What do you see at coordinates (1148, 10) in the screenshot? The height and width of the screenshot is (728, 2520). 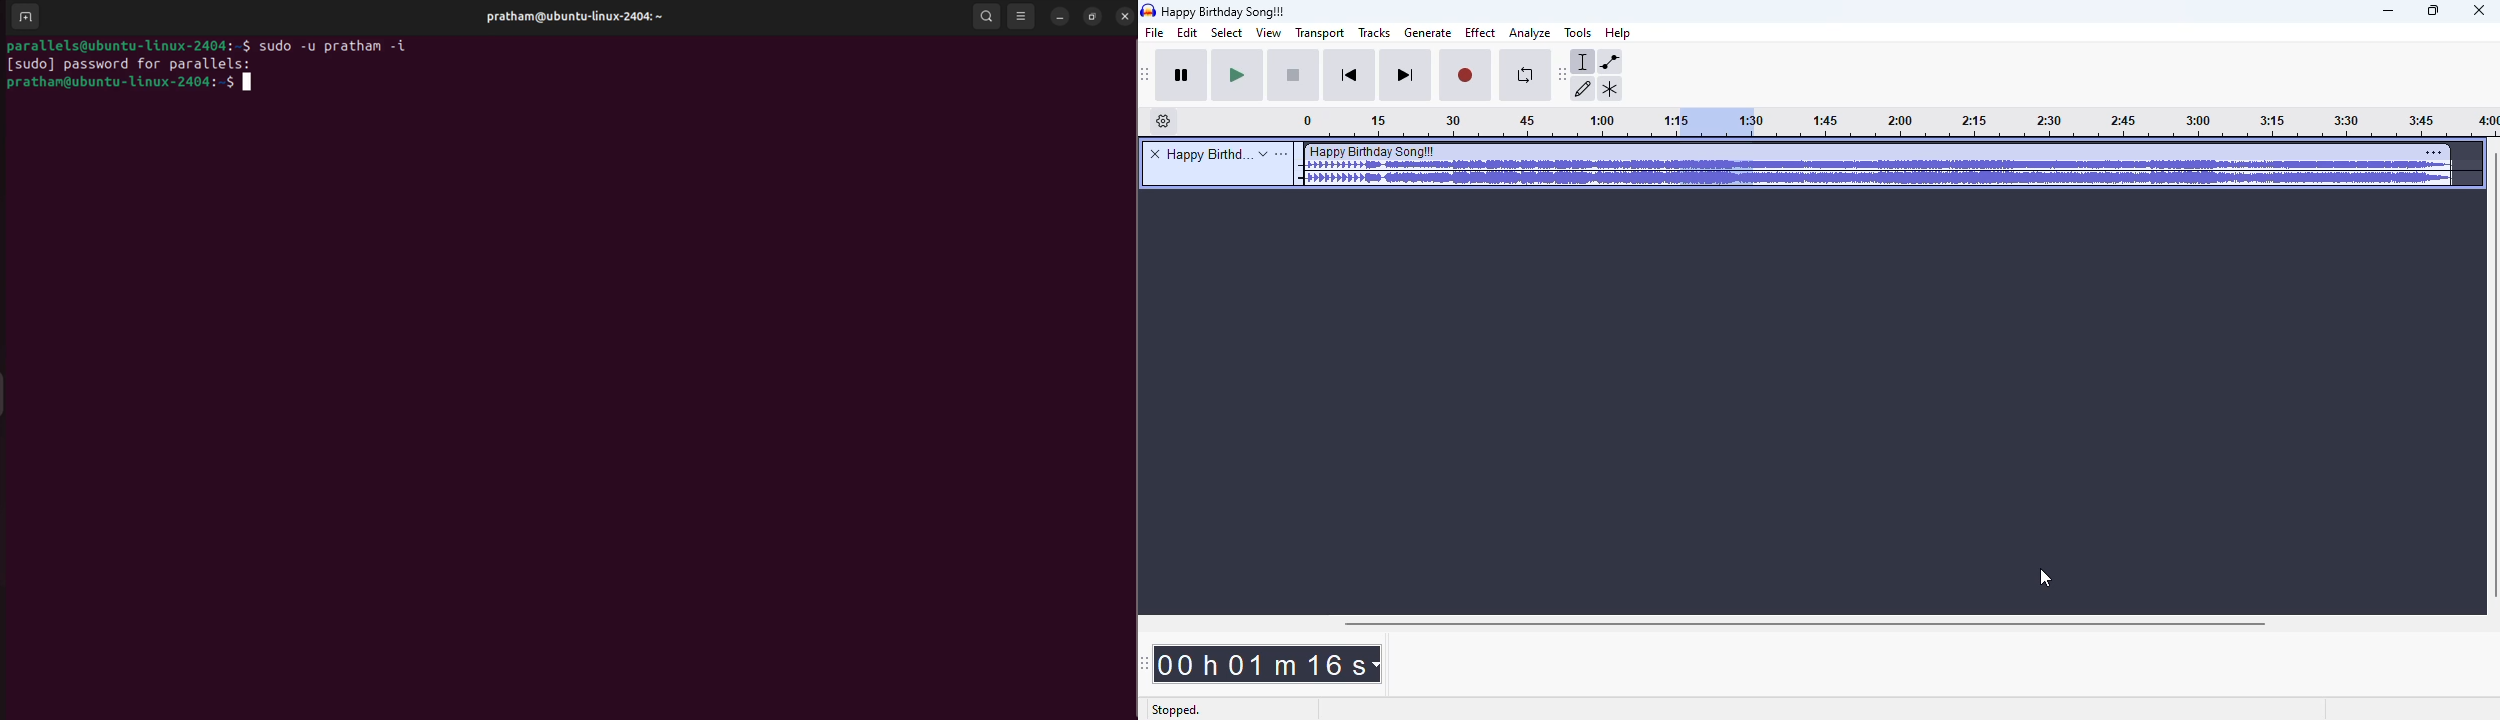 I see `logo` at bounding box center [1148, 10].